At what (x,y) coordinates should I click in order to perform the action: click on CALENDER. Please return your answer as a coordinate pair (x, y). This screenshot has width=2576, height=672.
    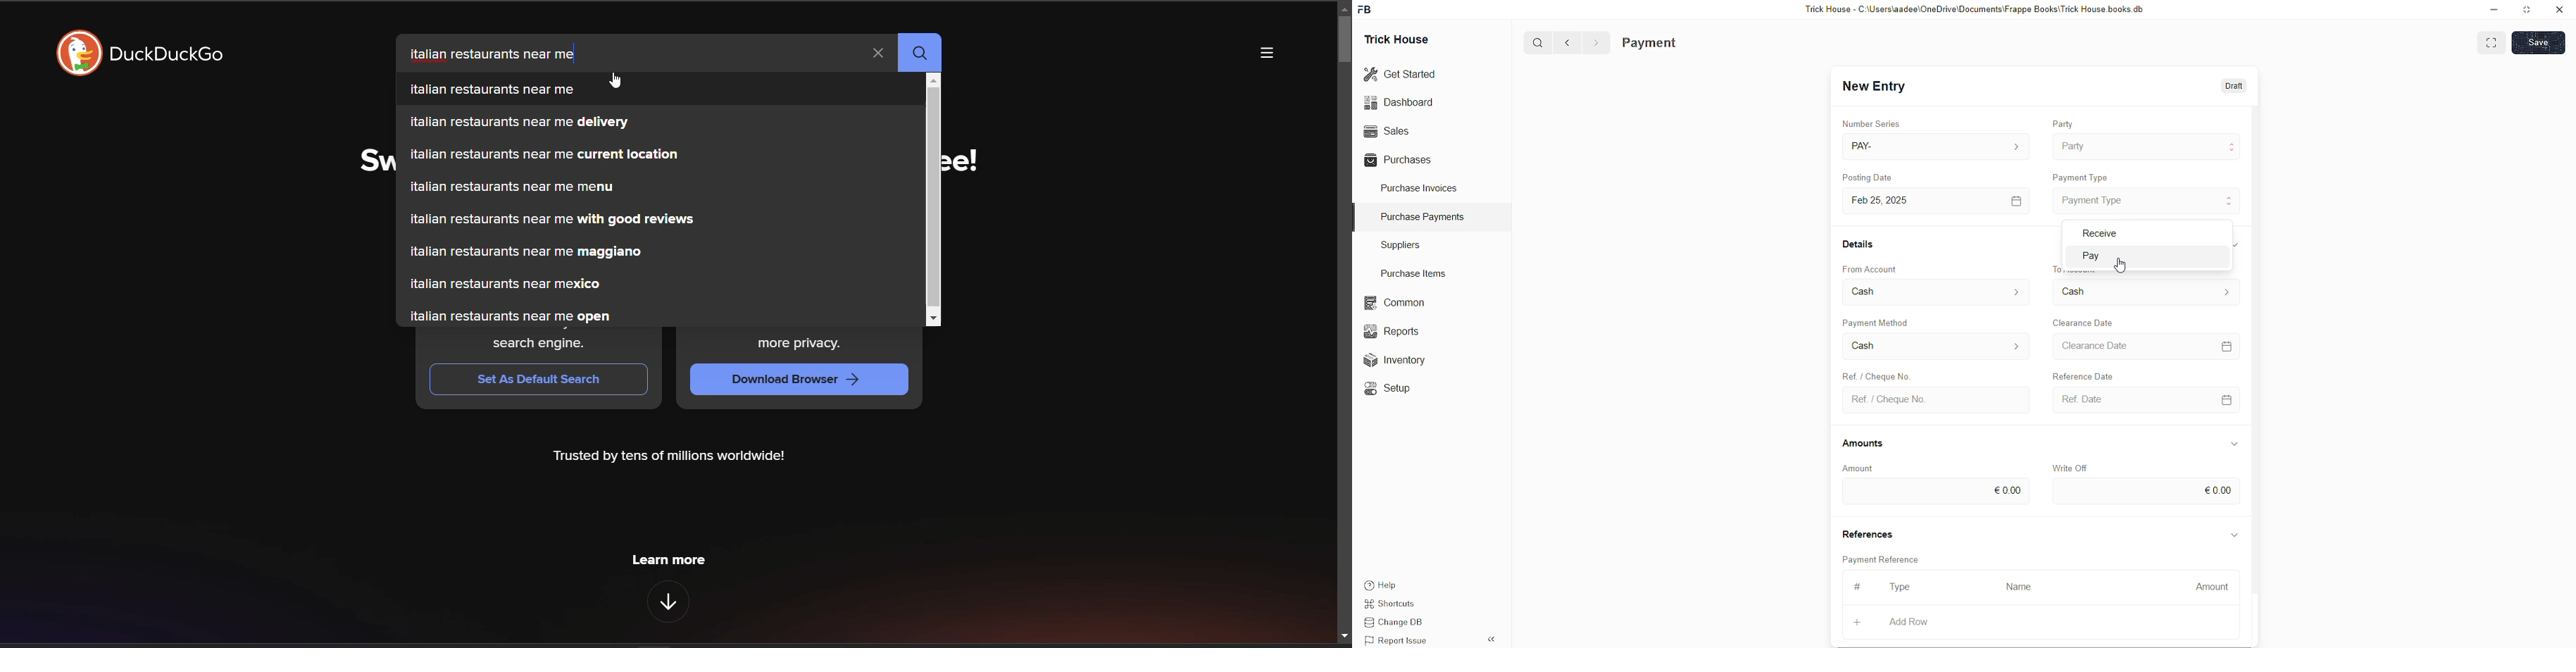
    Looking at the image, I should click on (2227, 399).